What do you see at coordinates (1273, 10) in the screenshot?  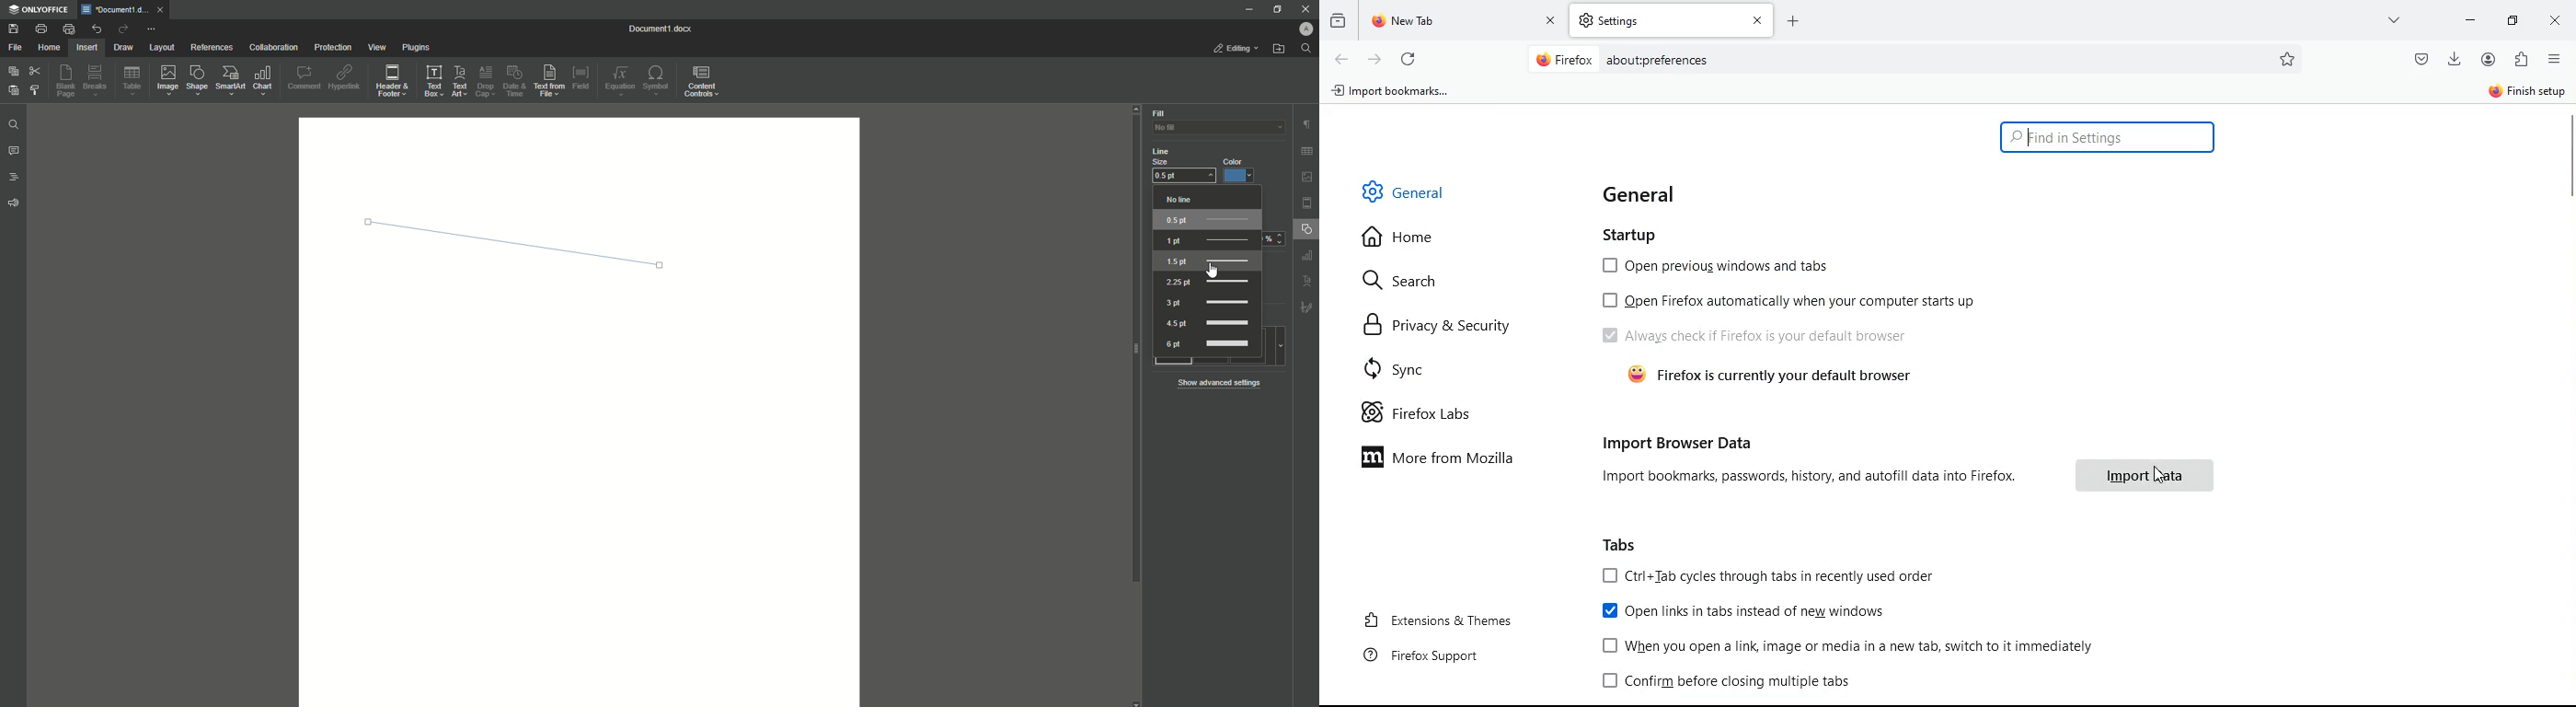 I see `Restore` at bounding box center [1273, 10].